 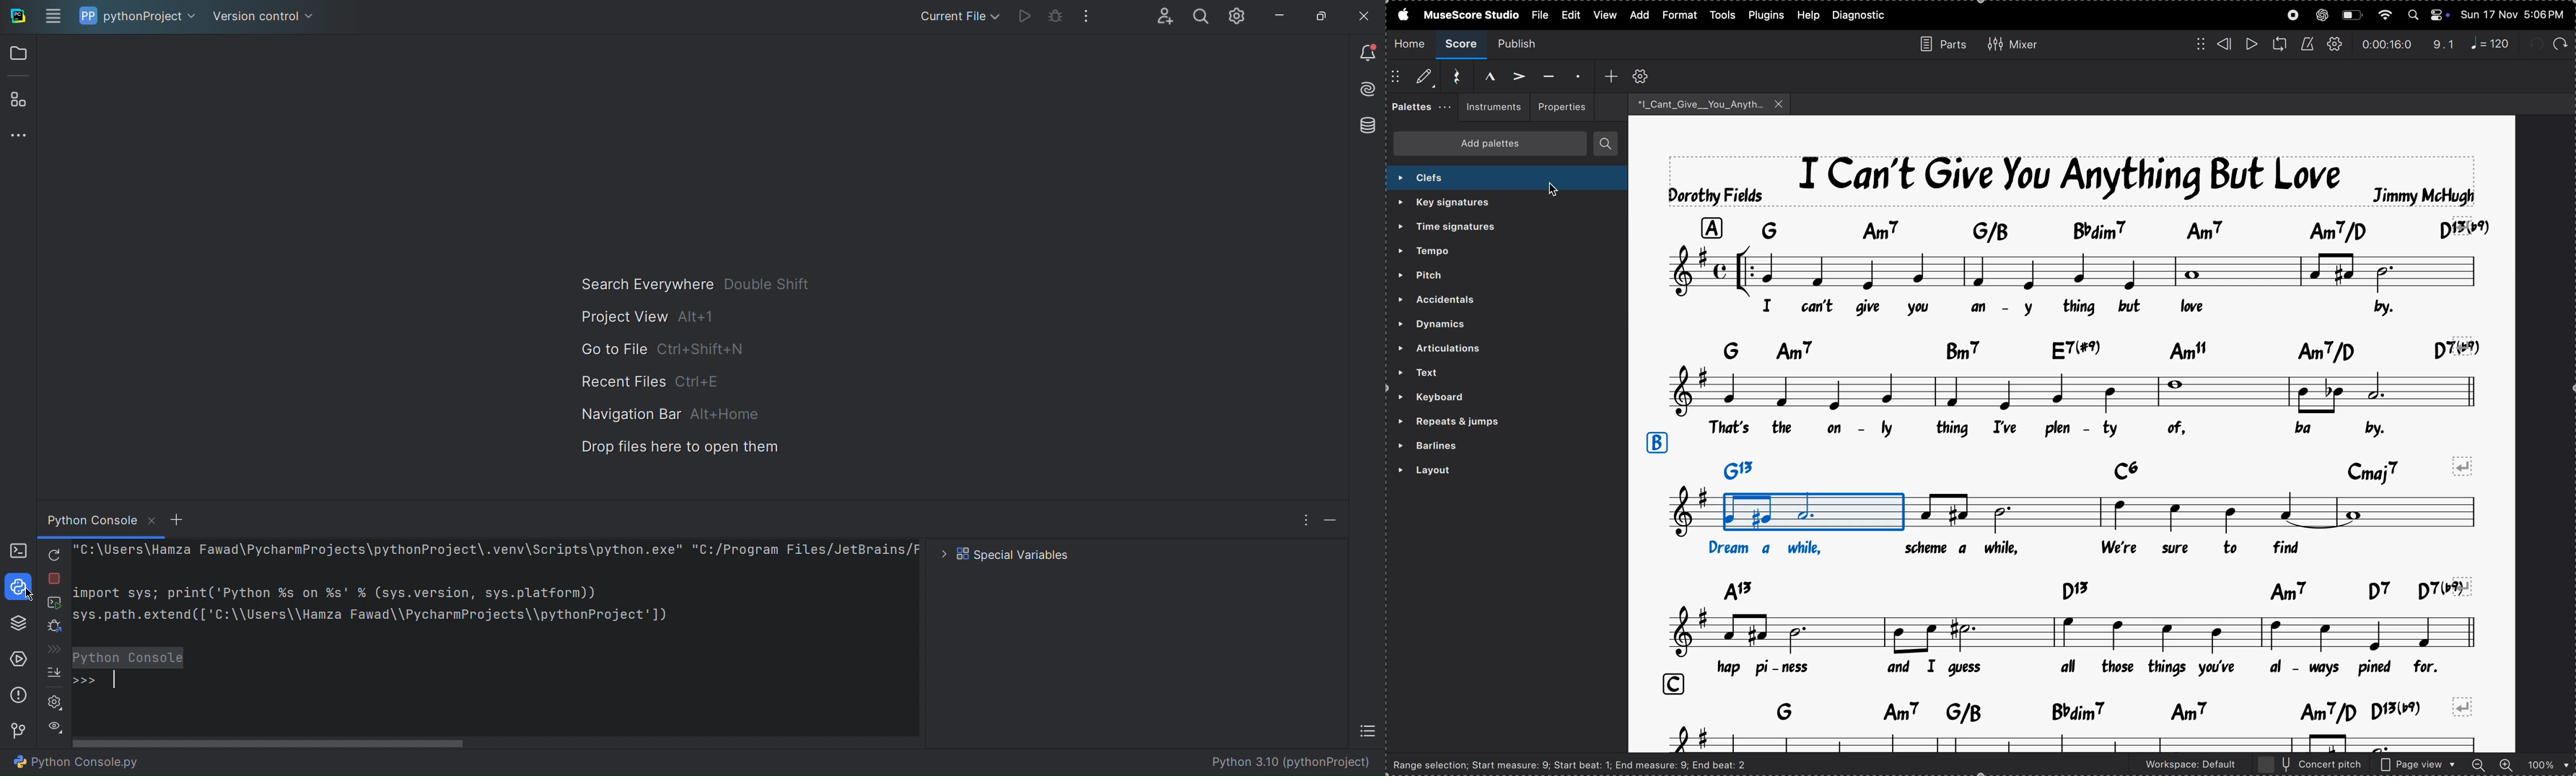 What do you see at coordinates (1488, 373) in the screenshot?
I see `text` at bounding box center [1488, 373].